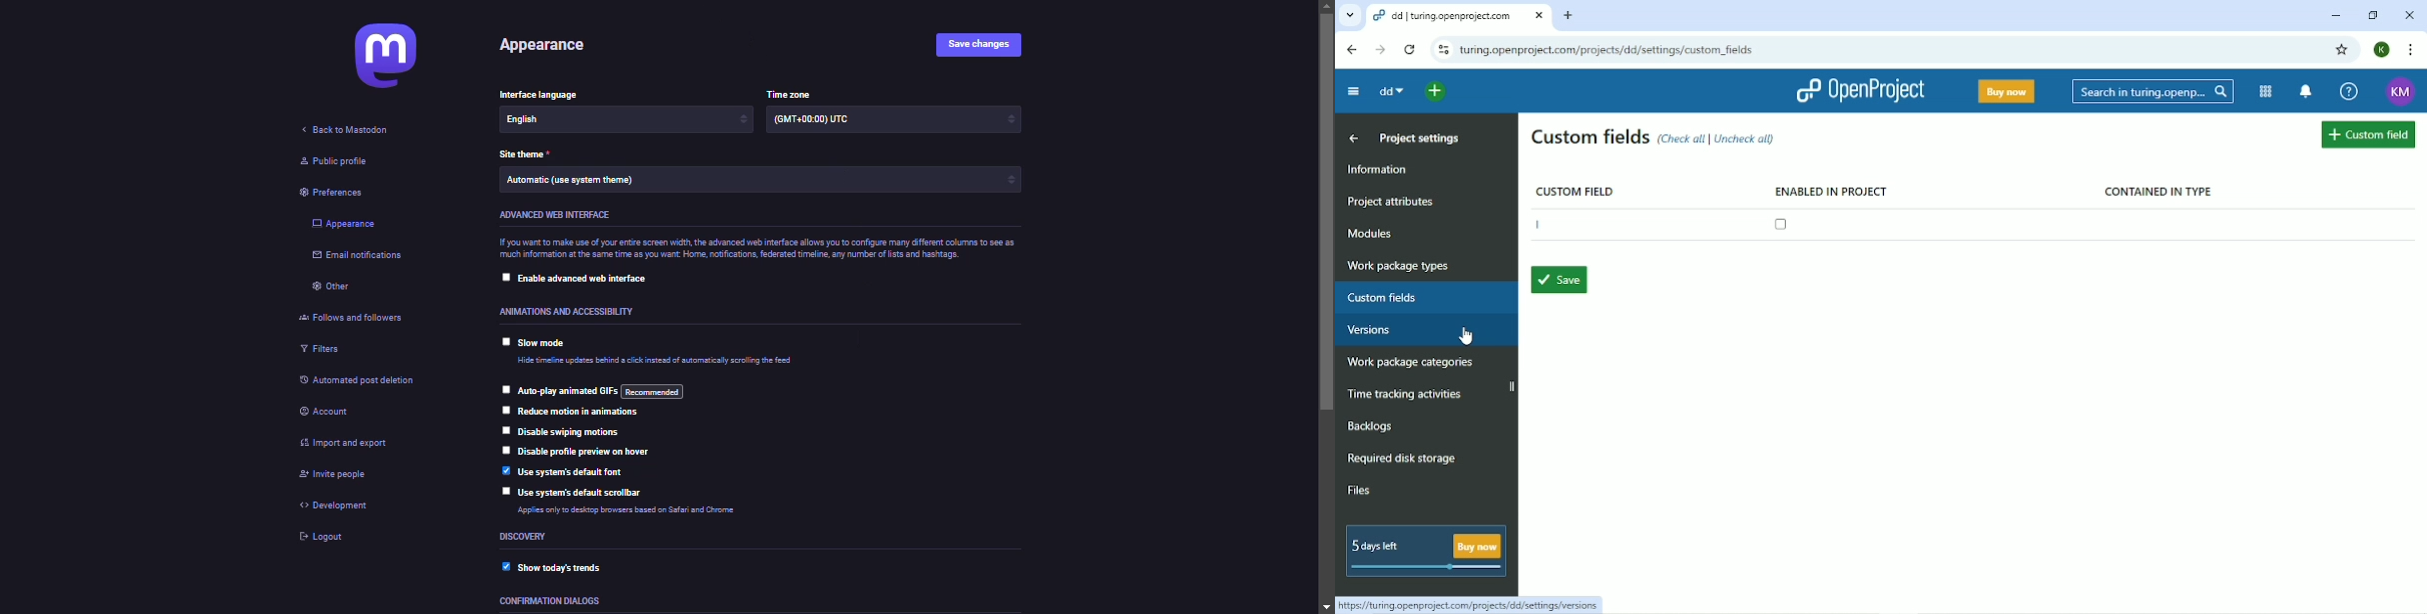  Describe the element at coordinates (504, 278) in the screenshot. I see `click to select` at that location.